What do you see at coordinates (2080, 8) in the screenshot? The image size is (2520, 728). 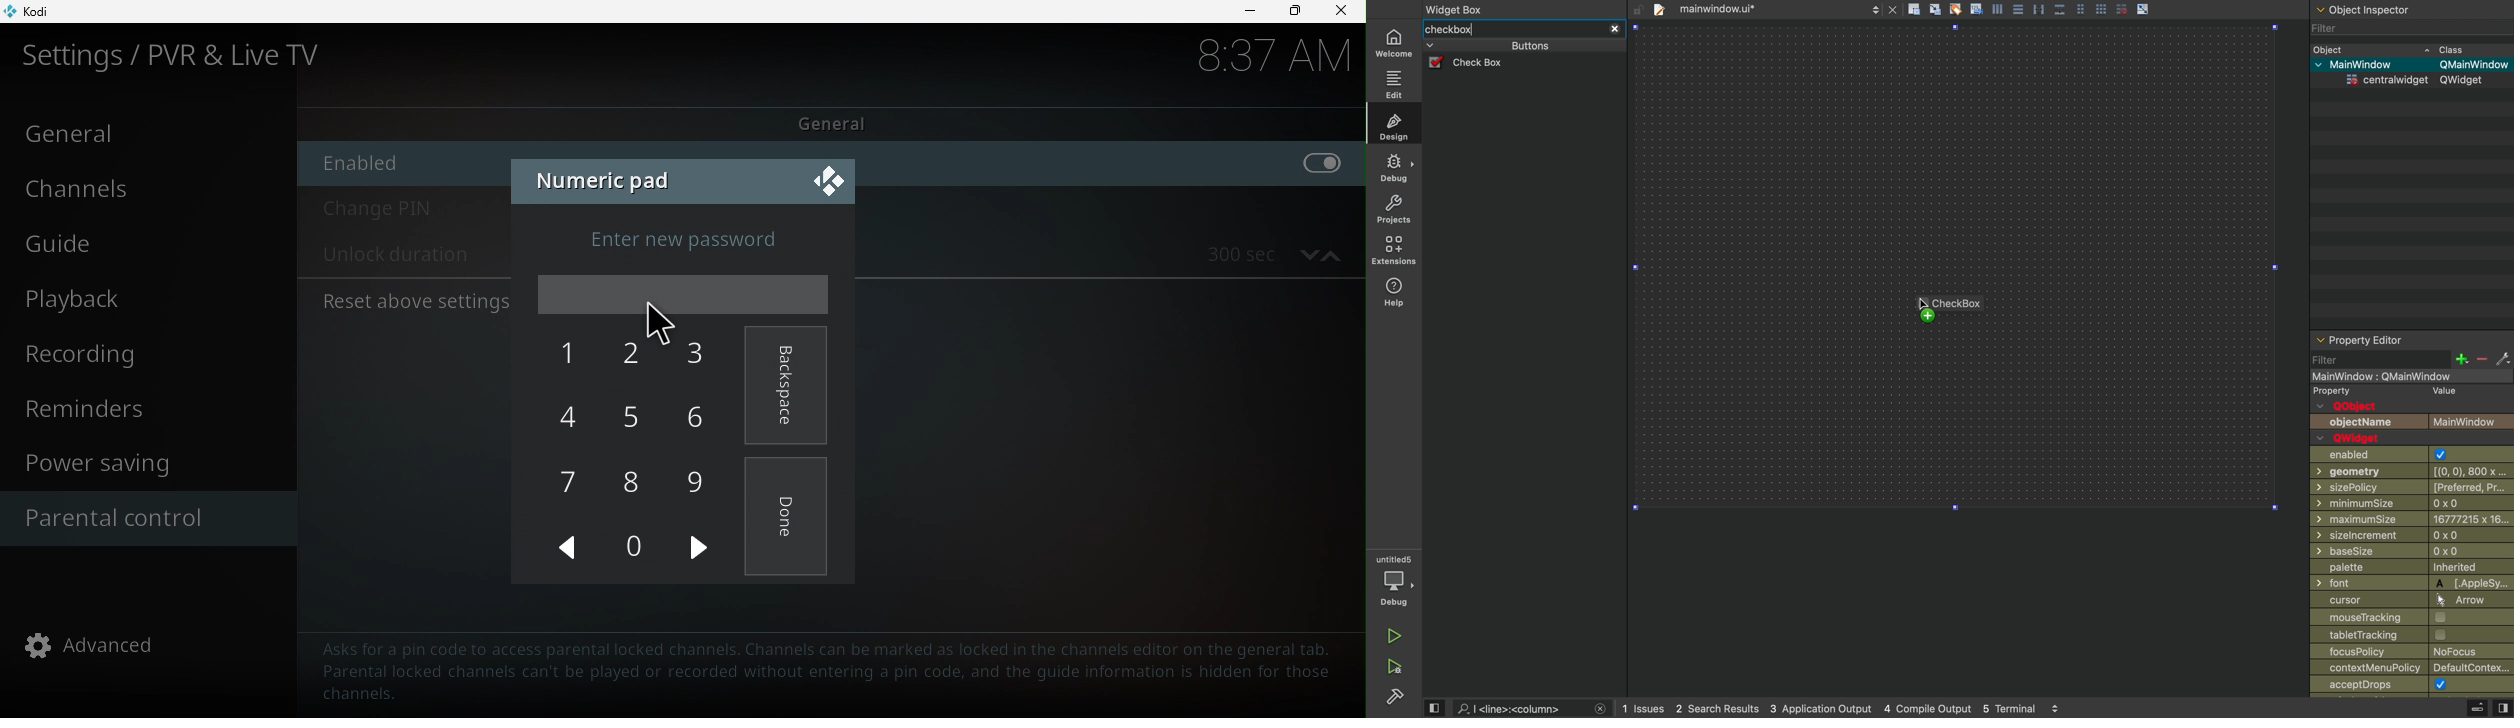 I see `grid view medium` at bounding box center [2080, 8].